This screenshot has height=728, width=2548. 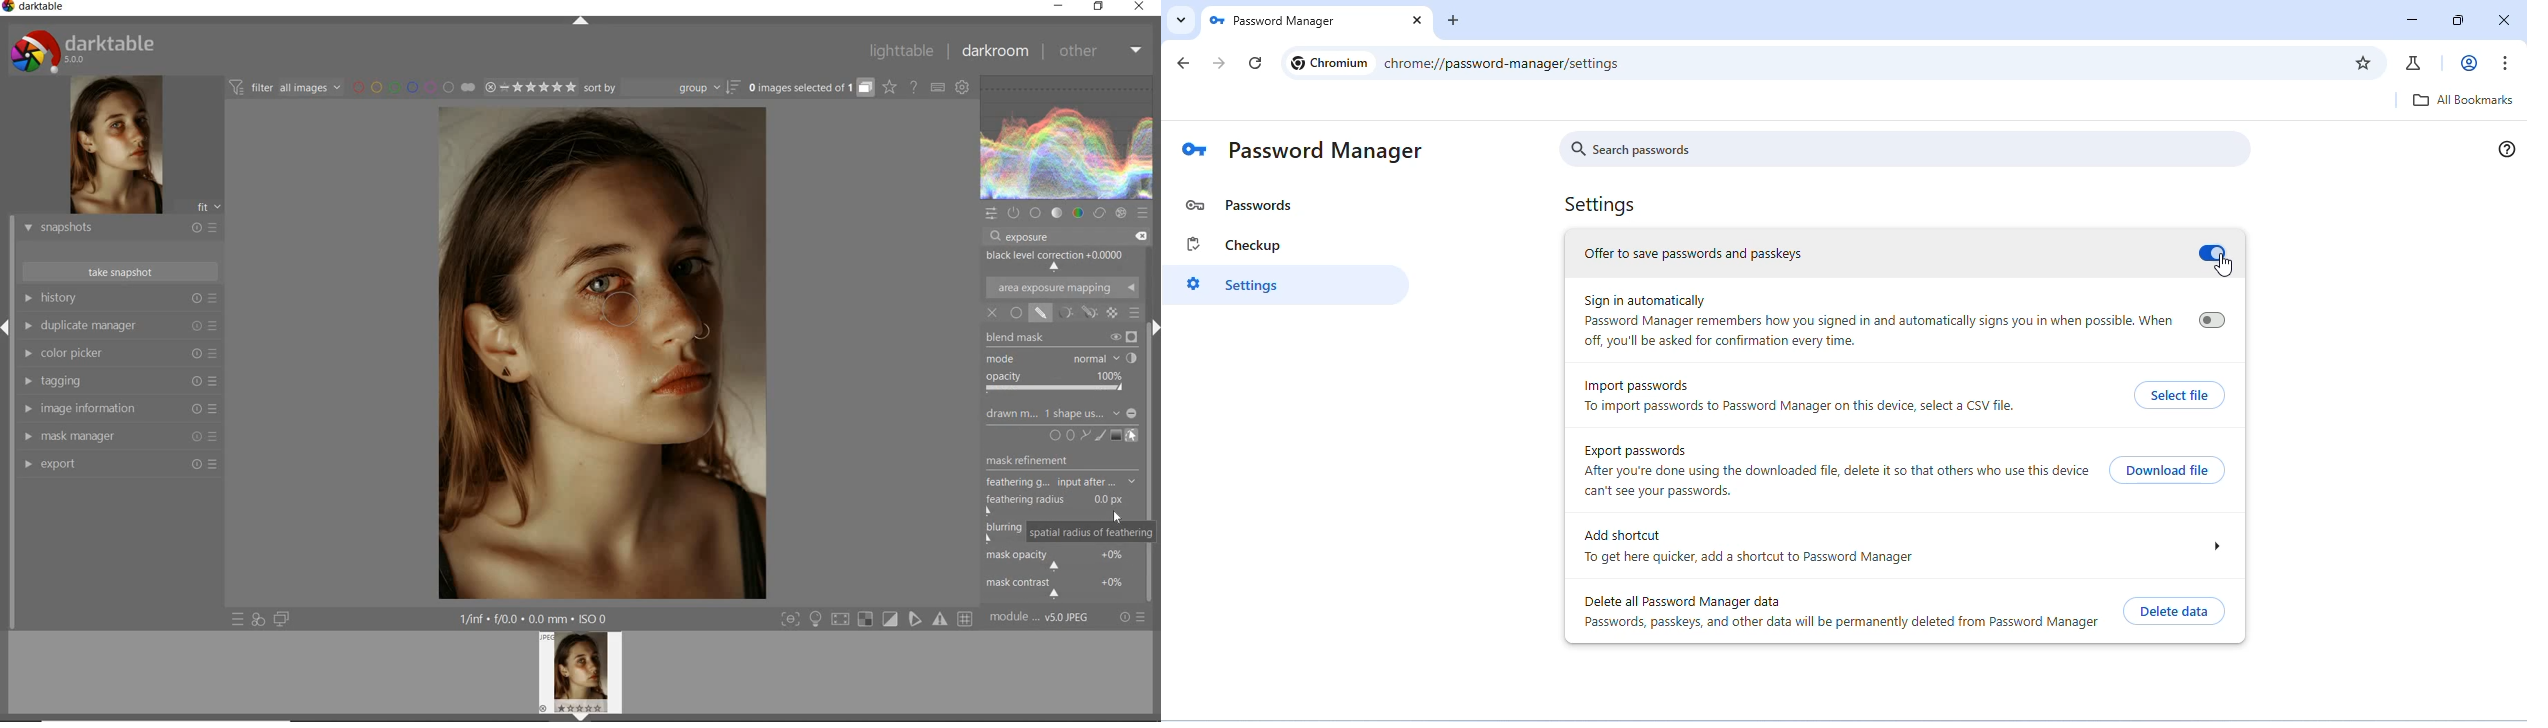 I want to click on password, so click(x=1287, y=204).